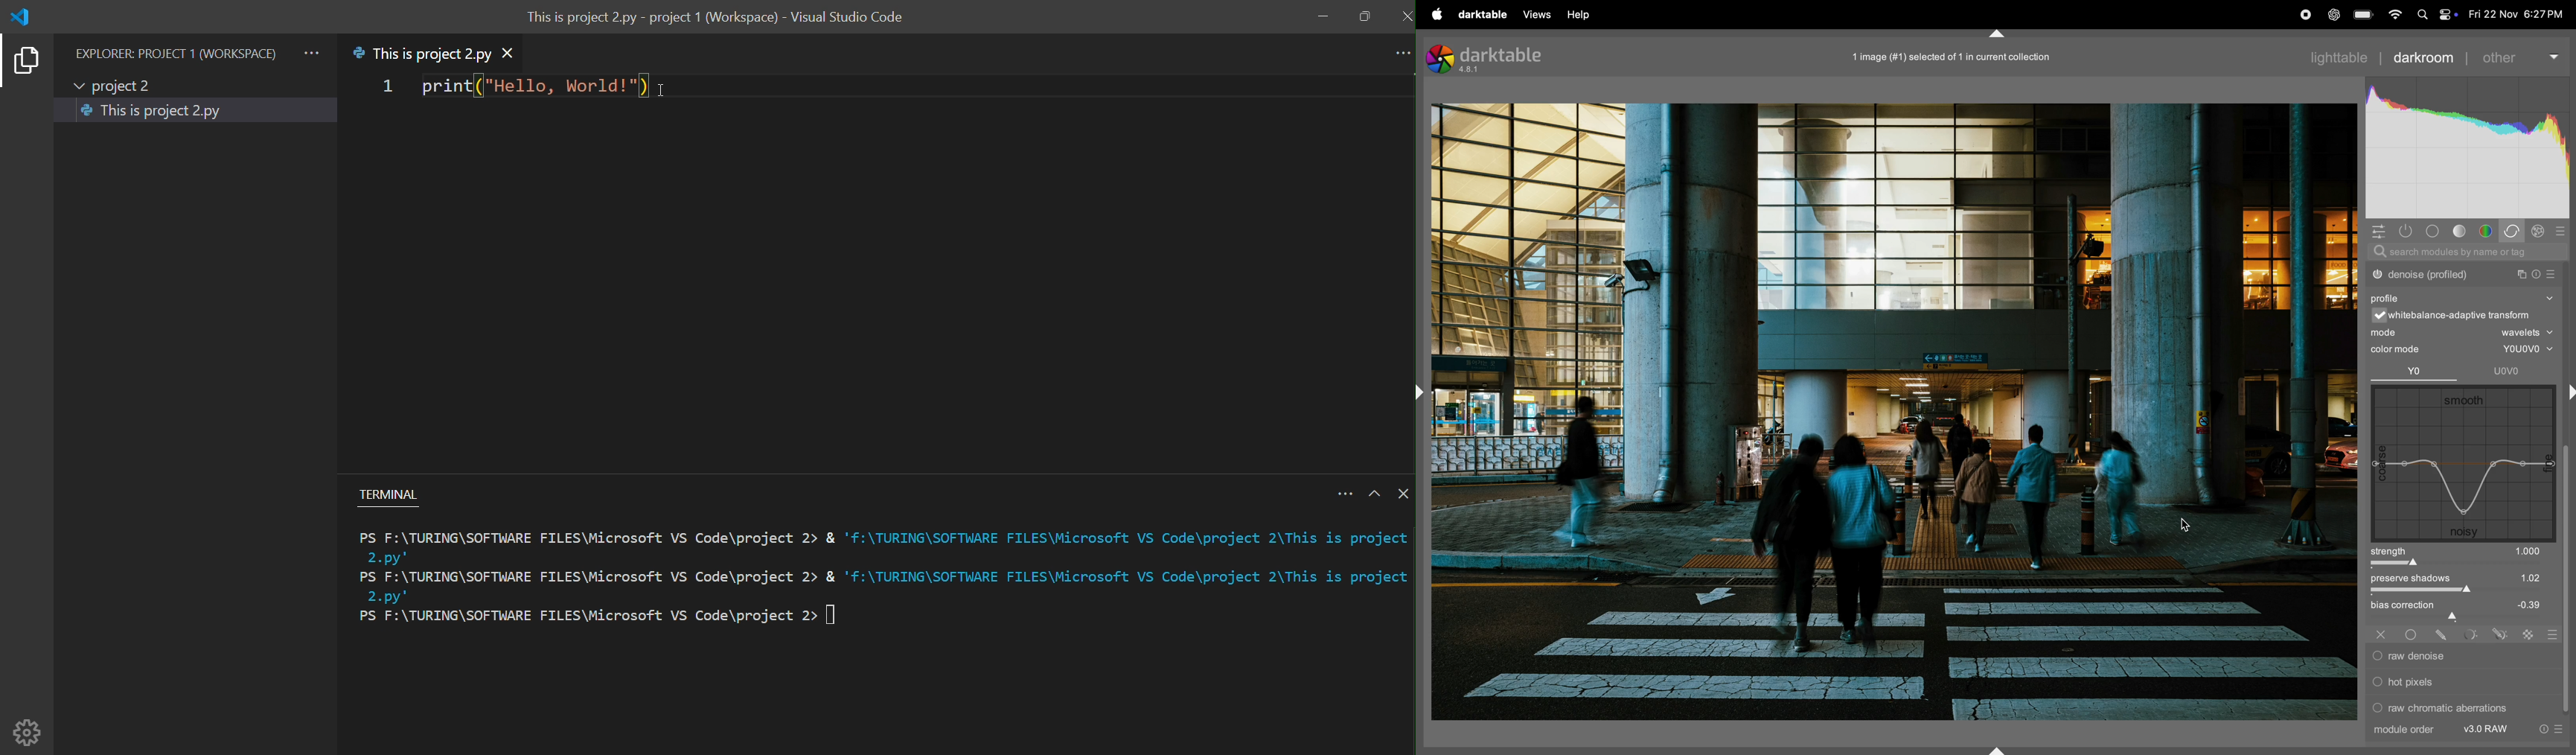 The image size is (2576, 756). What do you see at coordinates (2459, 657) in the screenshot?
I see `raw denoise` at bounding box center [2459, 657].